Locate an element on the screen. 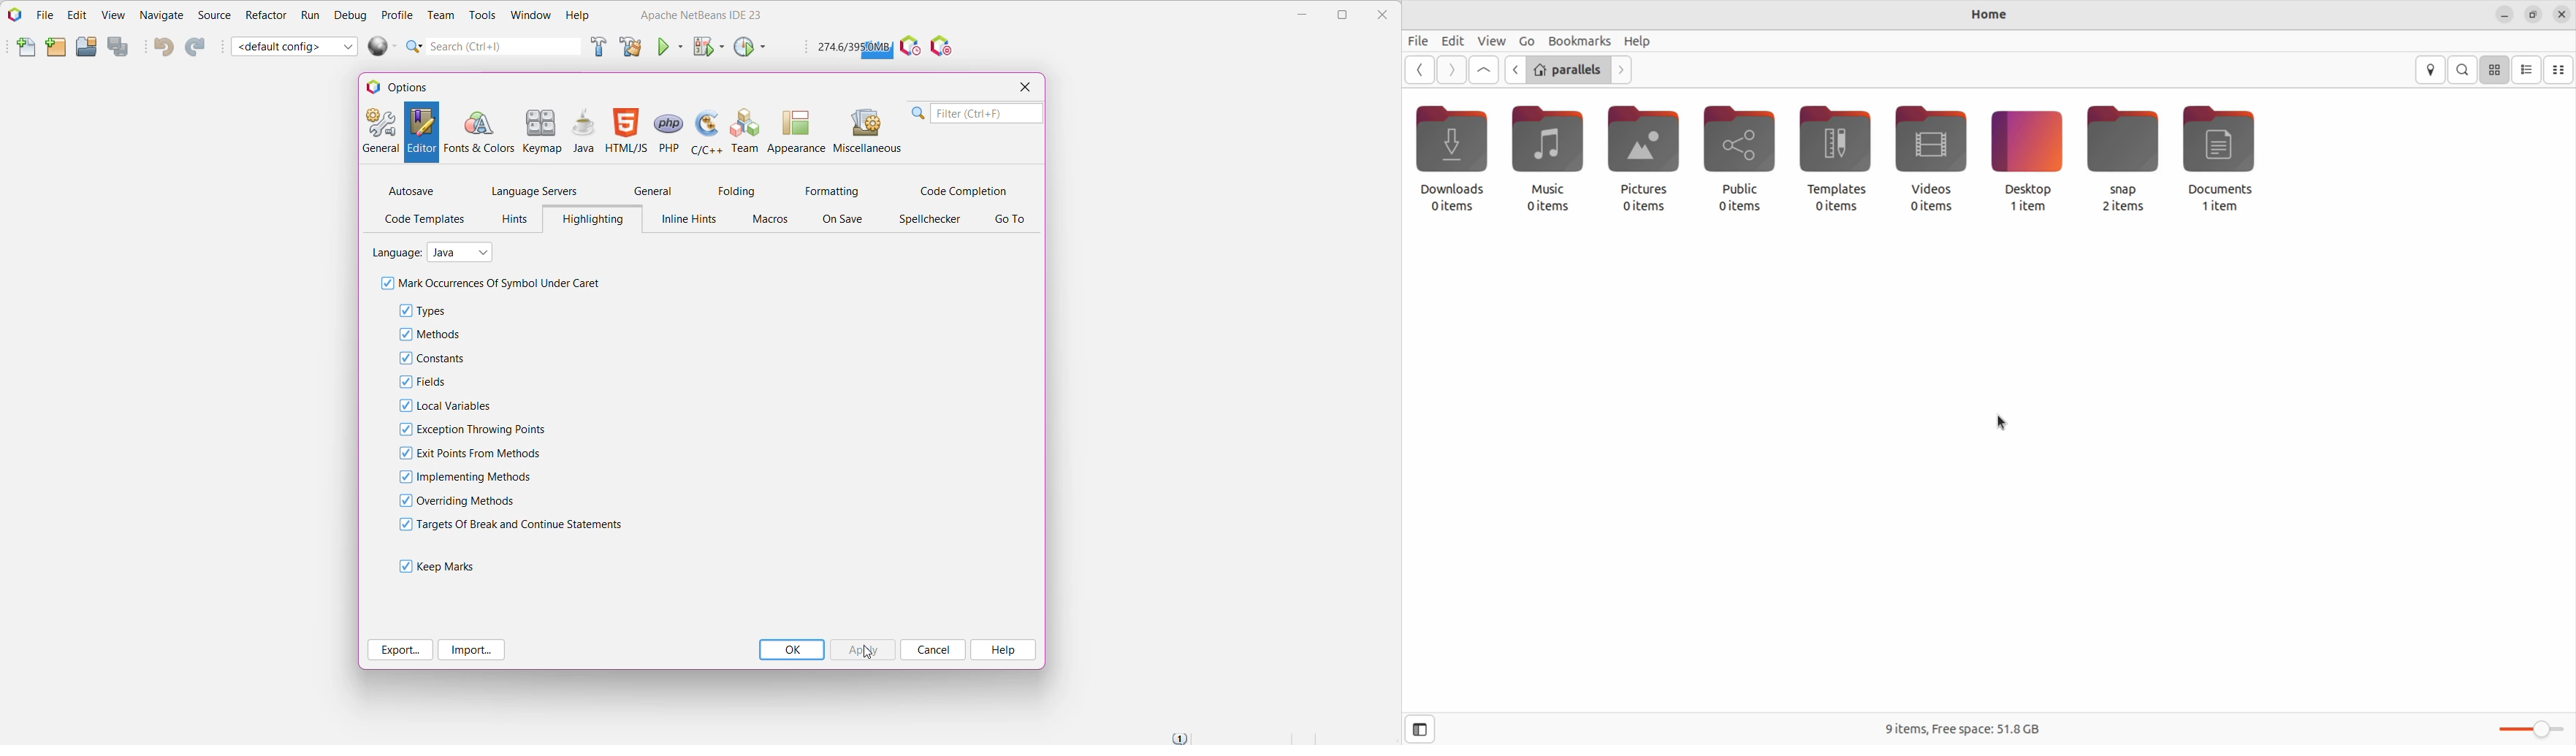 This screenshot has width=2576, height=756. music is located at coordinates (1548, 148).